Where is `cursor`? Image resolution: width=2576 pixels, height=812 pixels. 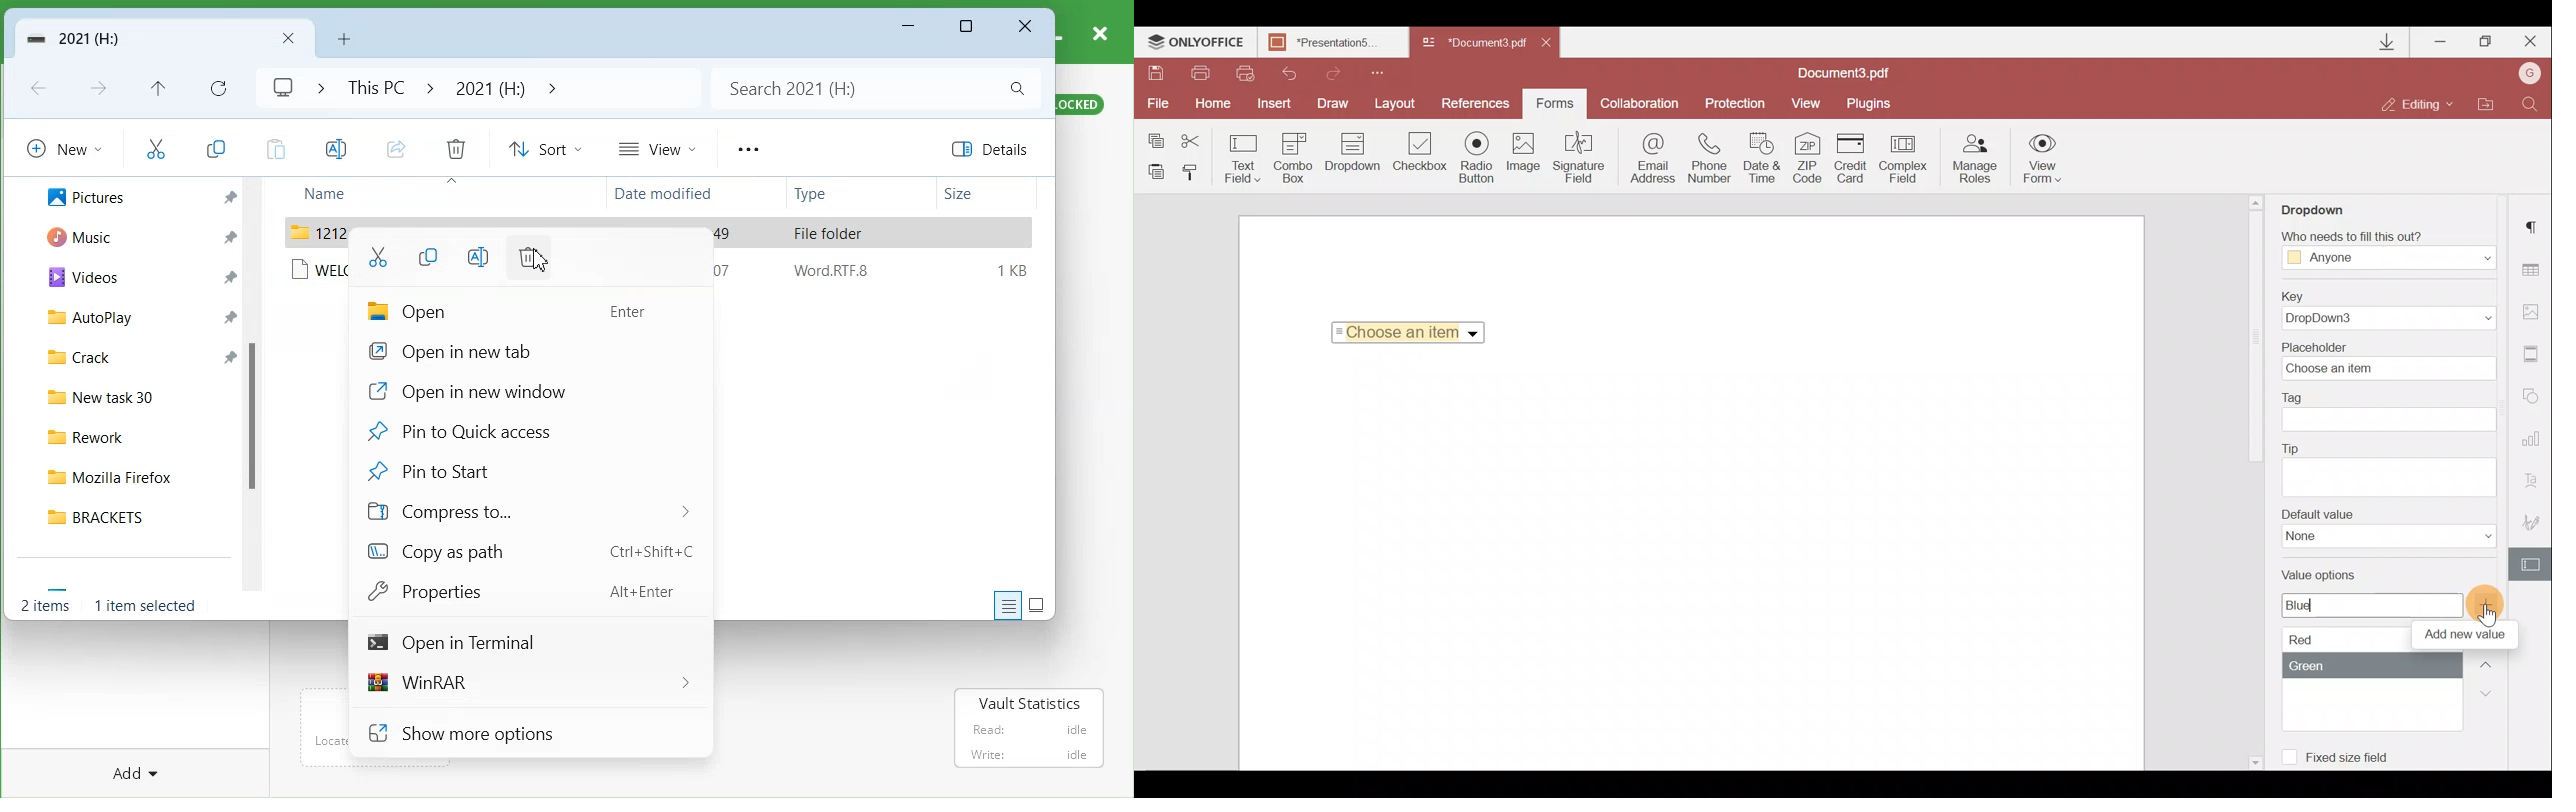 cursor is located at coordinates (542, 262).